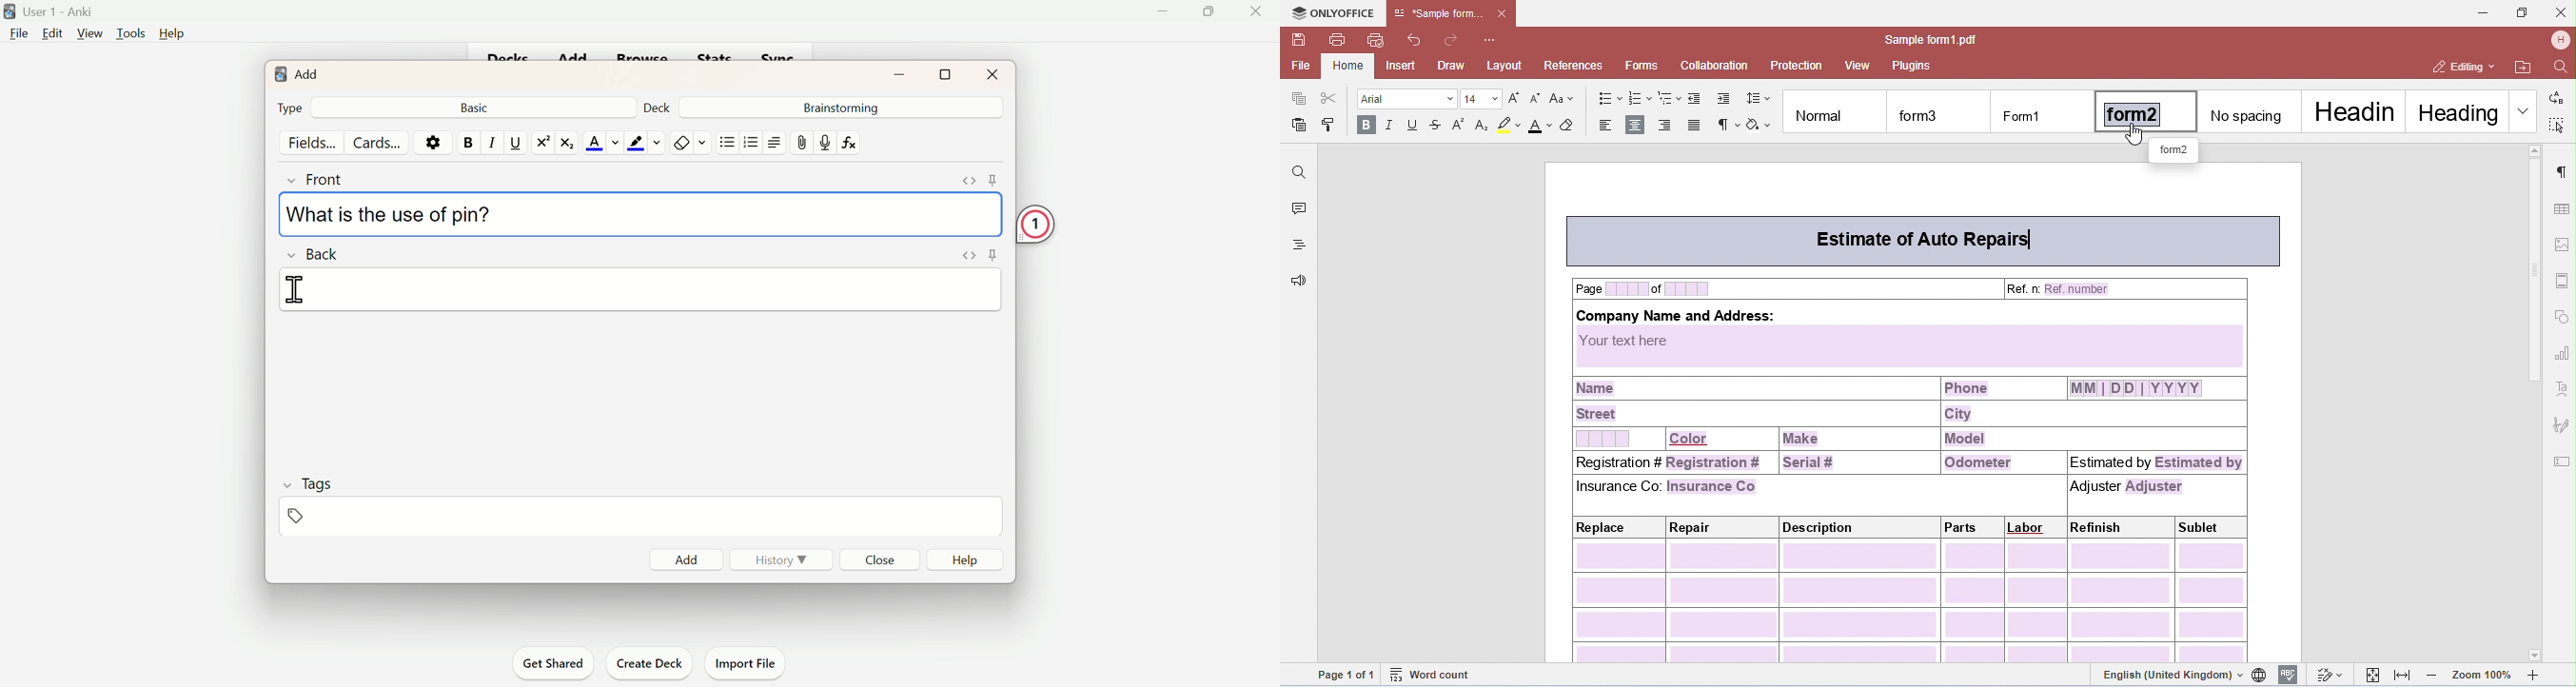  Describe the element at coordinates (662, 105) in the screenshot. I see `Deck` at that location.